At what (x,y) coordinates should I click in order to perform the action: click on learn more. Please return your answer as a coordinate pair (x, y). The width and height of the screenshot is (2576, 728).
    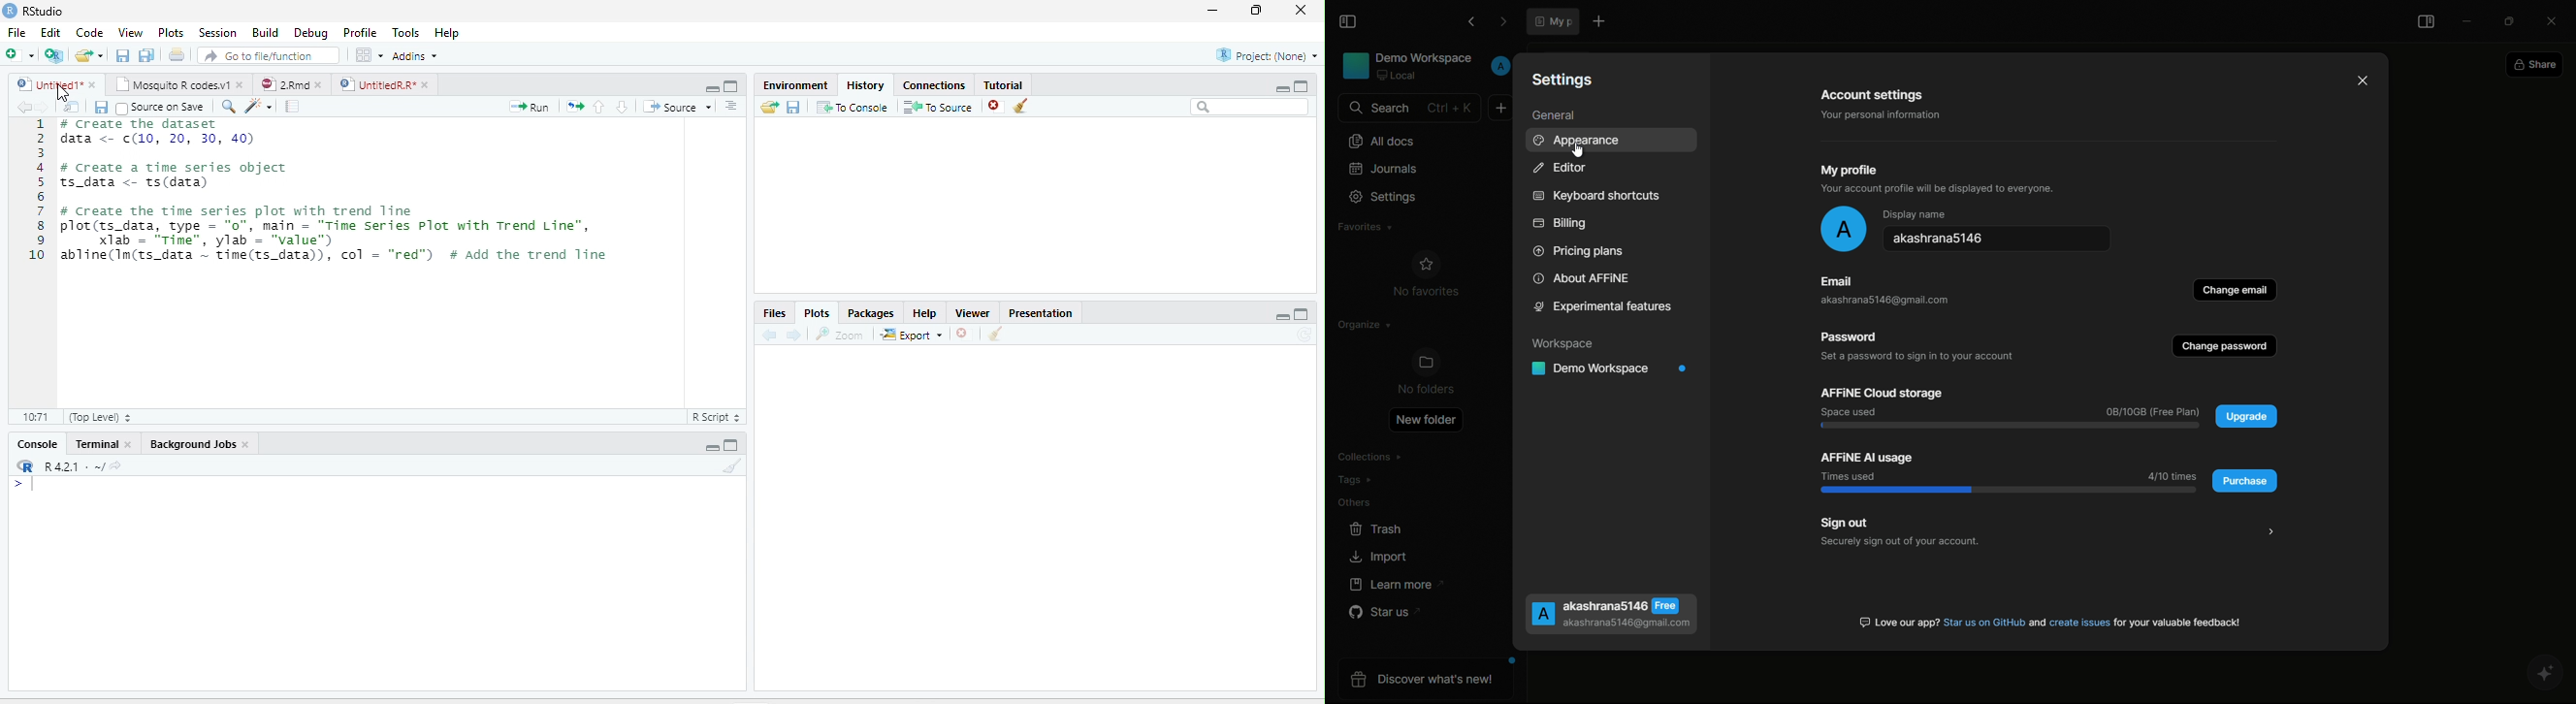
    Looking at the image, I should click on (1393, 585).